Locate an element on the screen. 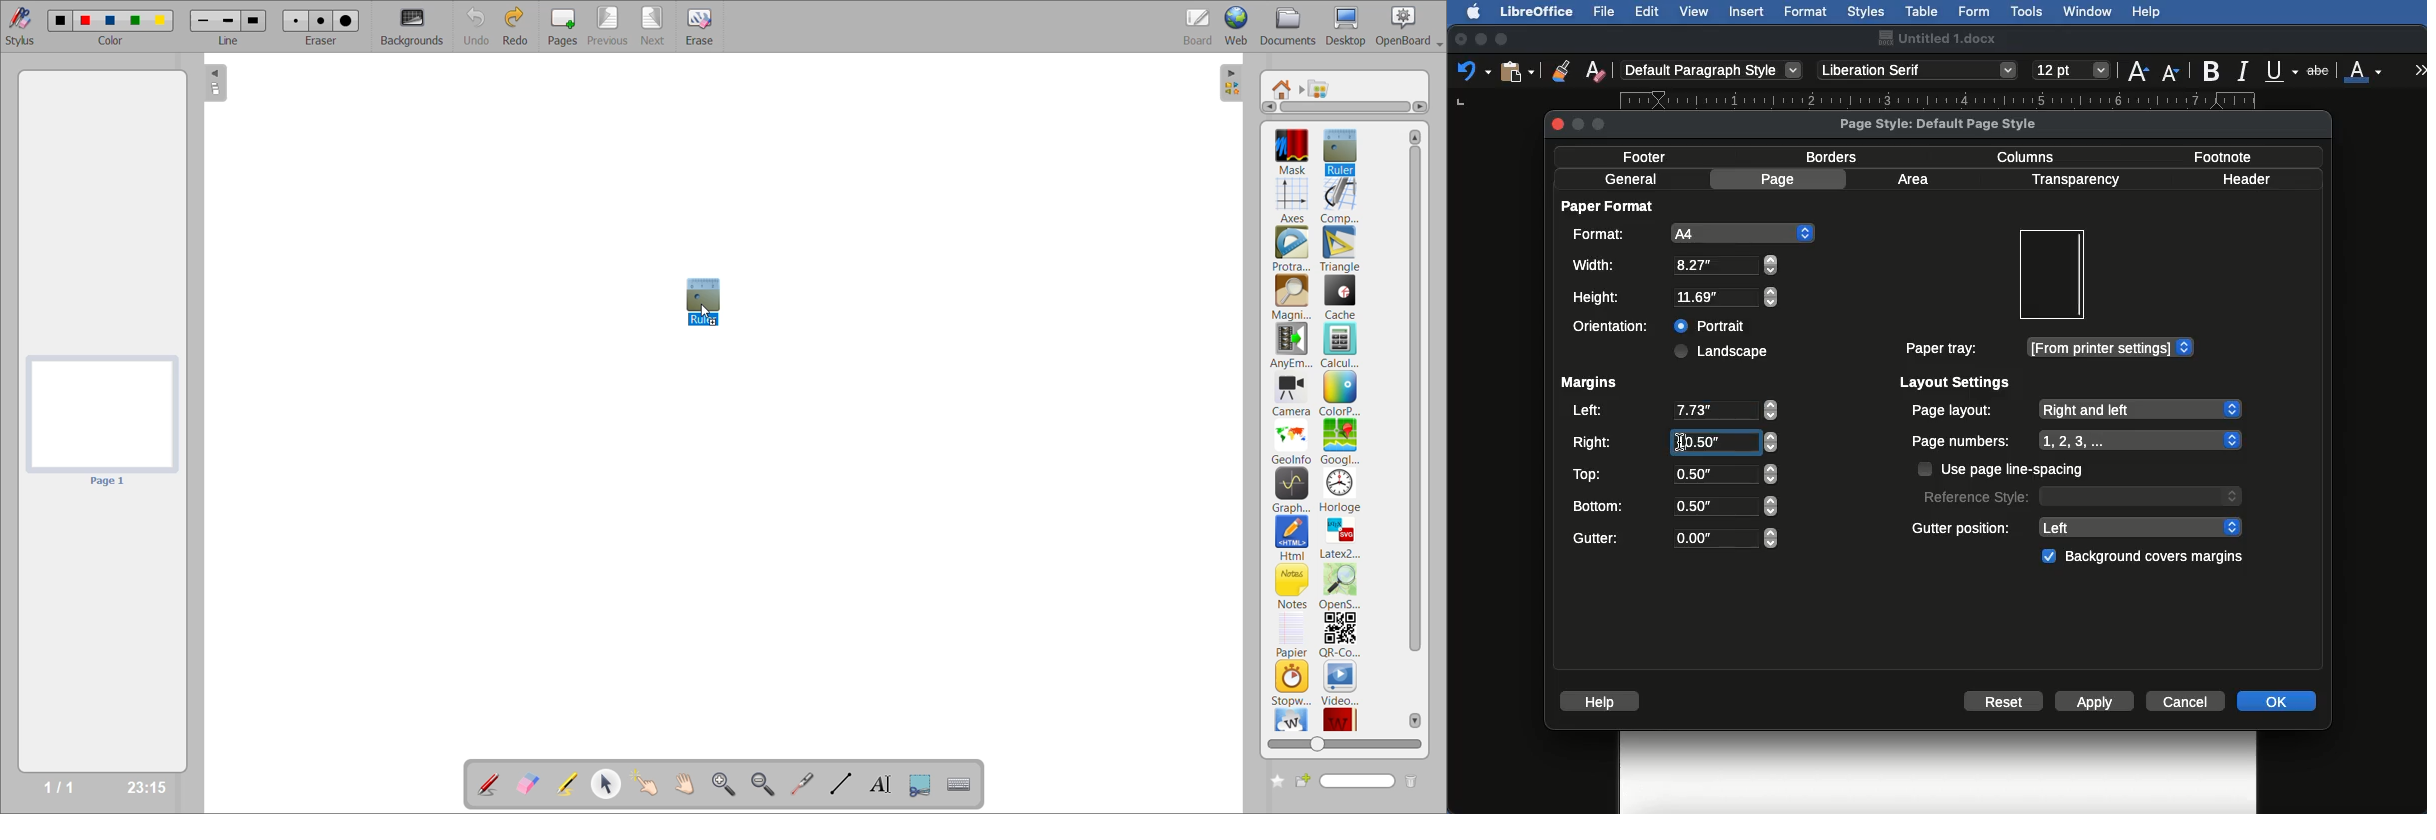 The image size is (2436, 840). geoinfo is located at coordinates (1293, 442).